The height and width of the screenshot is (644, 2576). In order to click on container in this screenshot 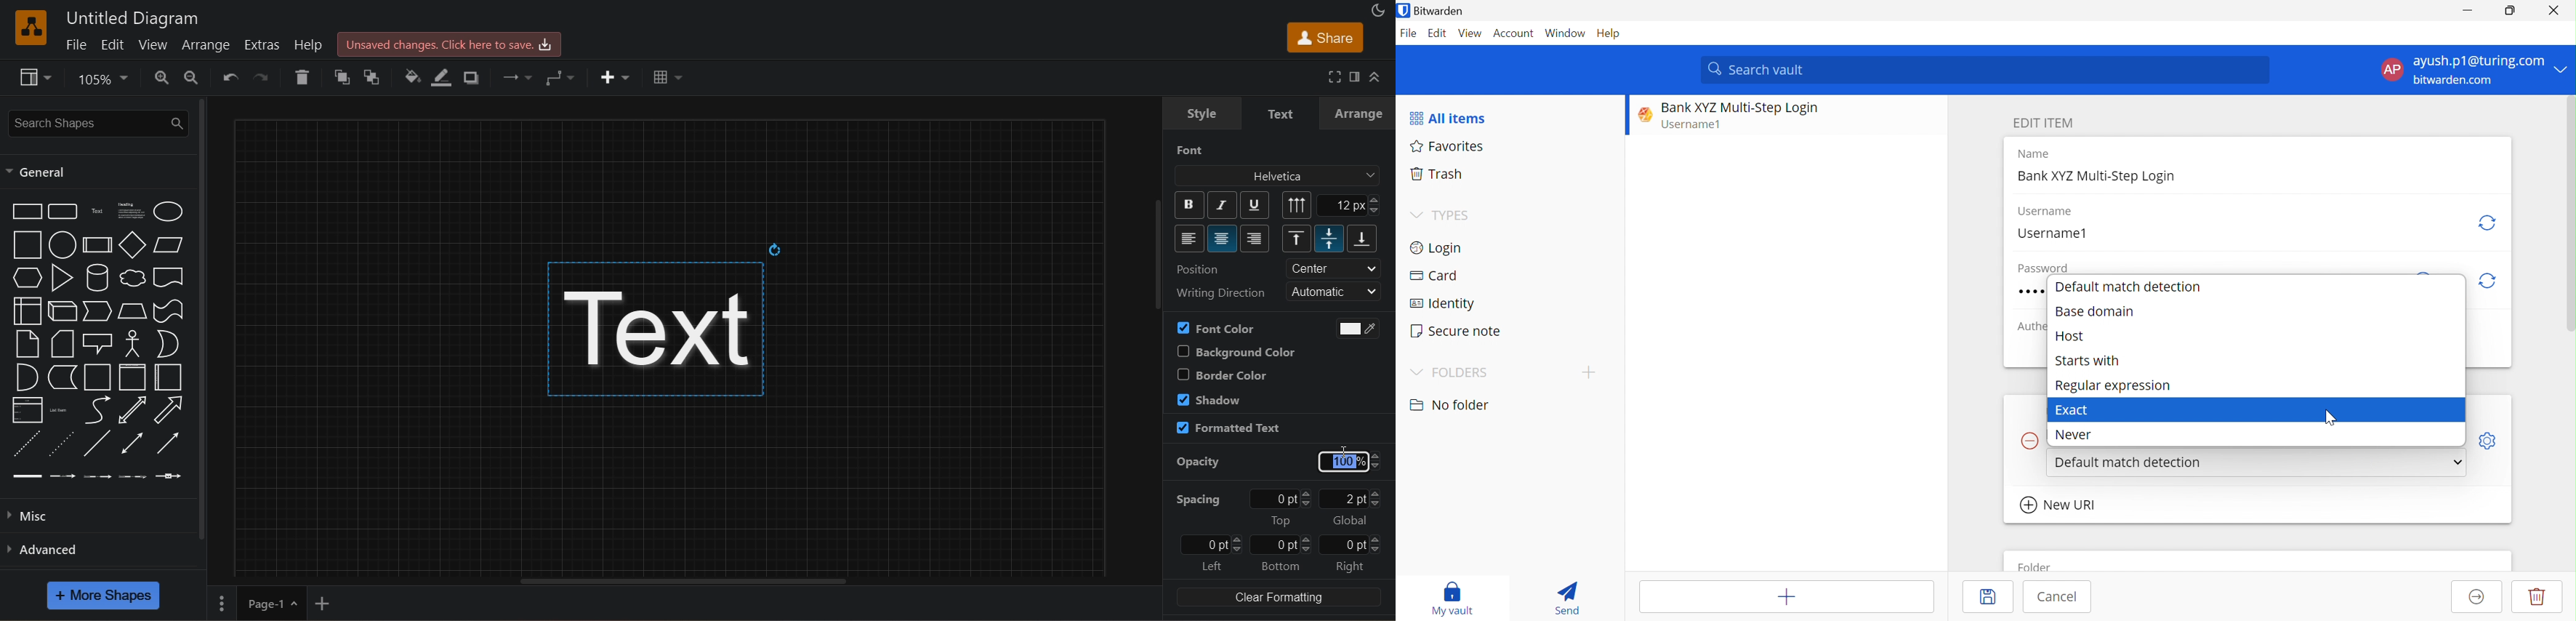, I will do `click(98, 377)`.